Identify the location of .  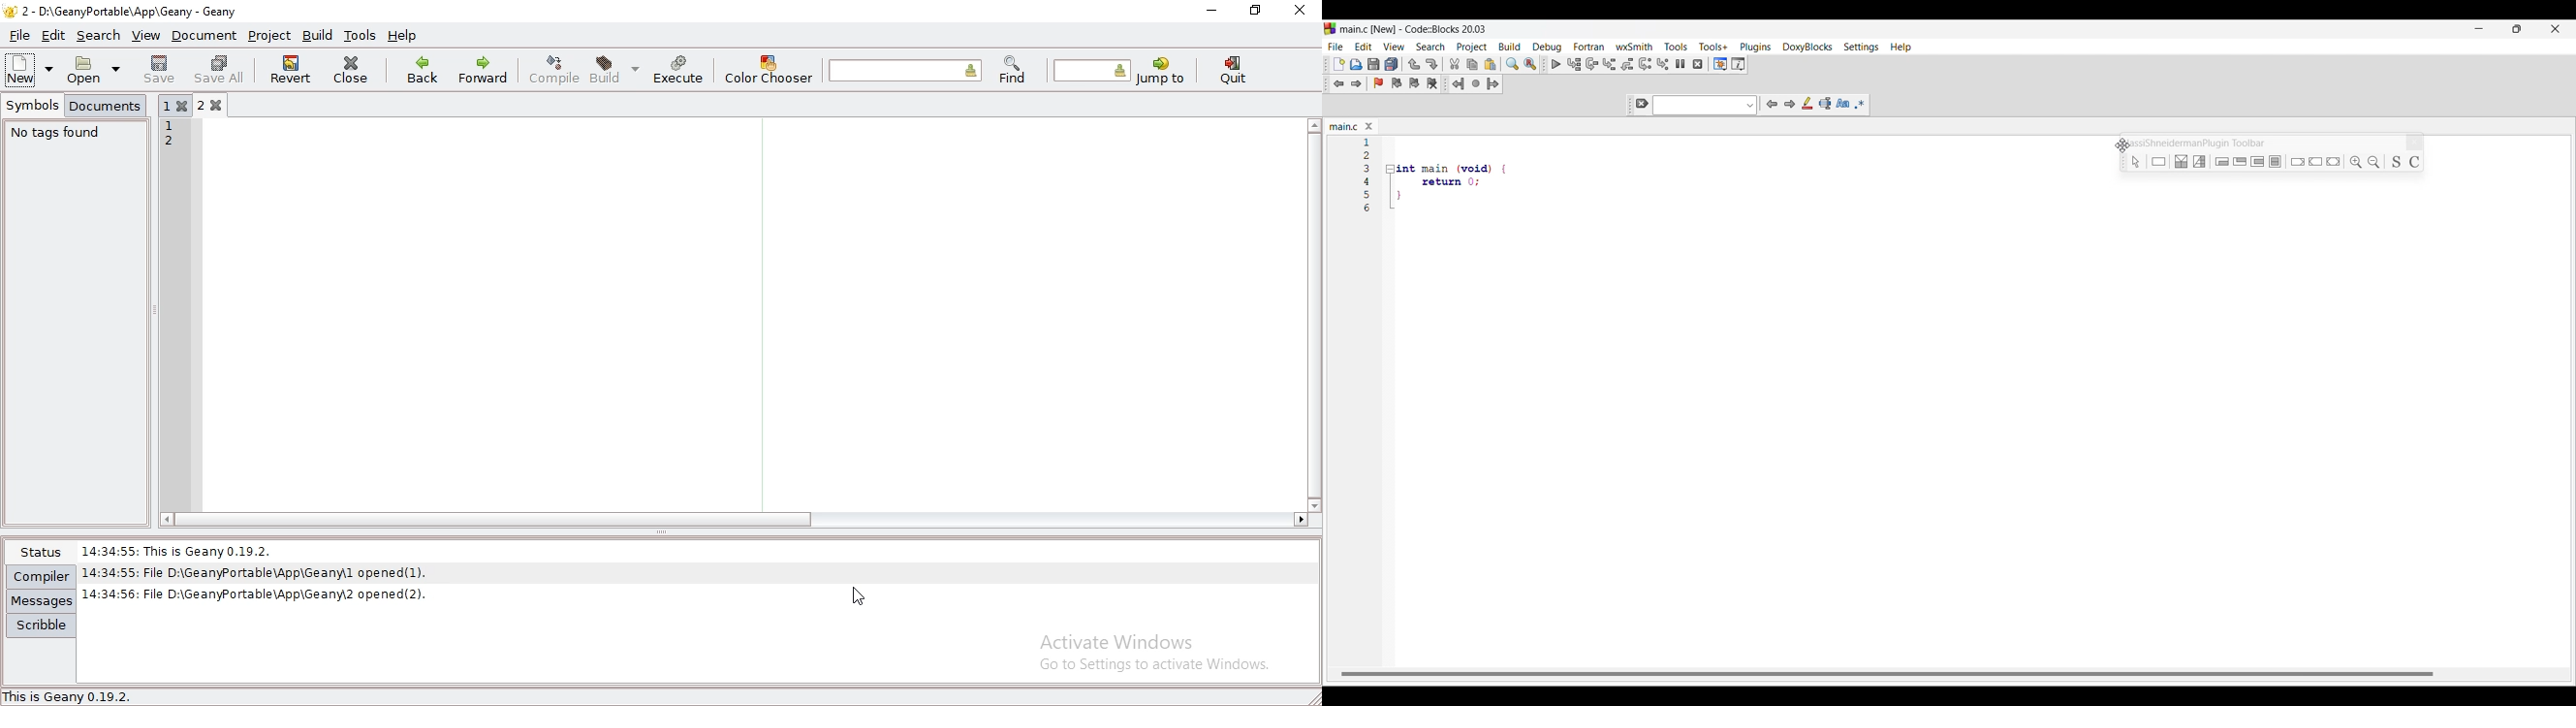
(2317, 160).